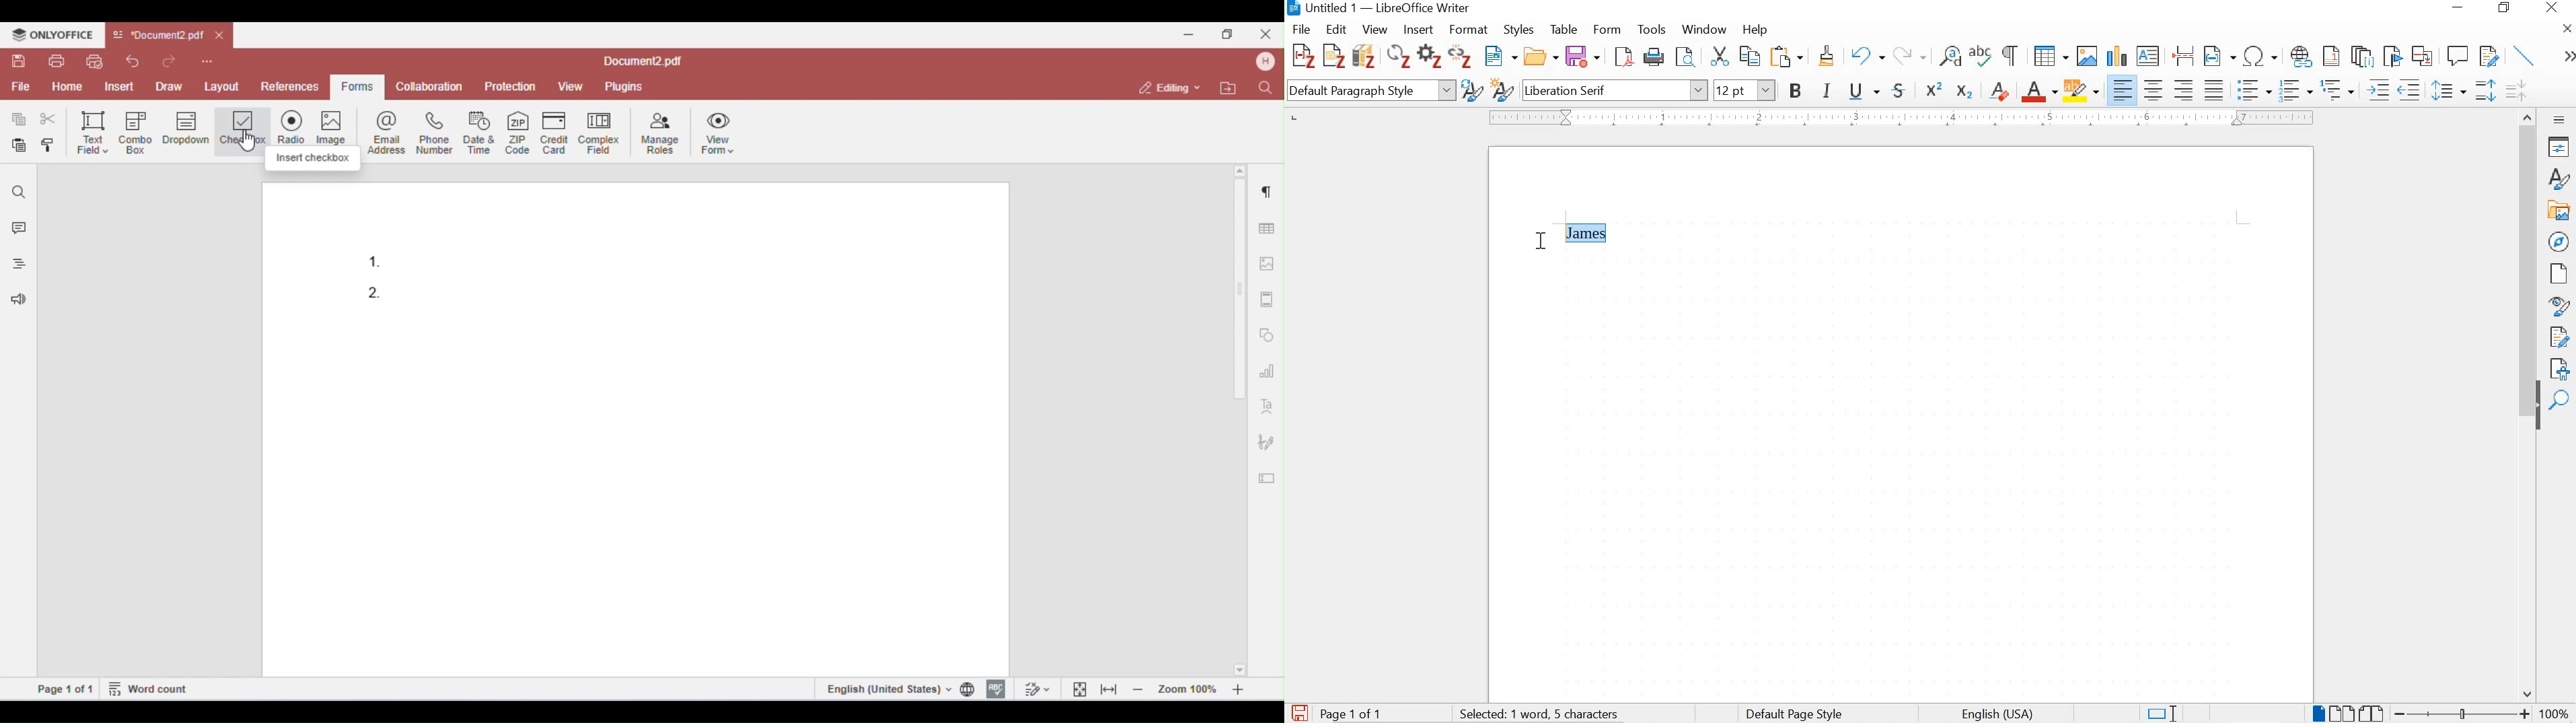 The image size is (2576, 728). I want to click on insert endnote, so click(2362, 57).